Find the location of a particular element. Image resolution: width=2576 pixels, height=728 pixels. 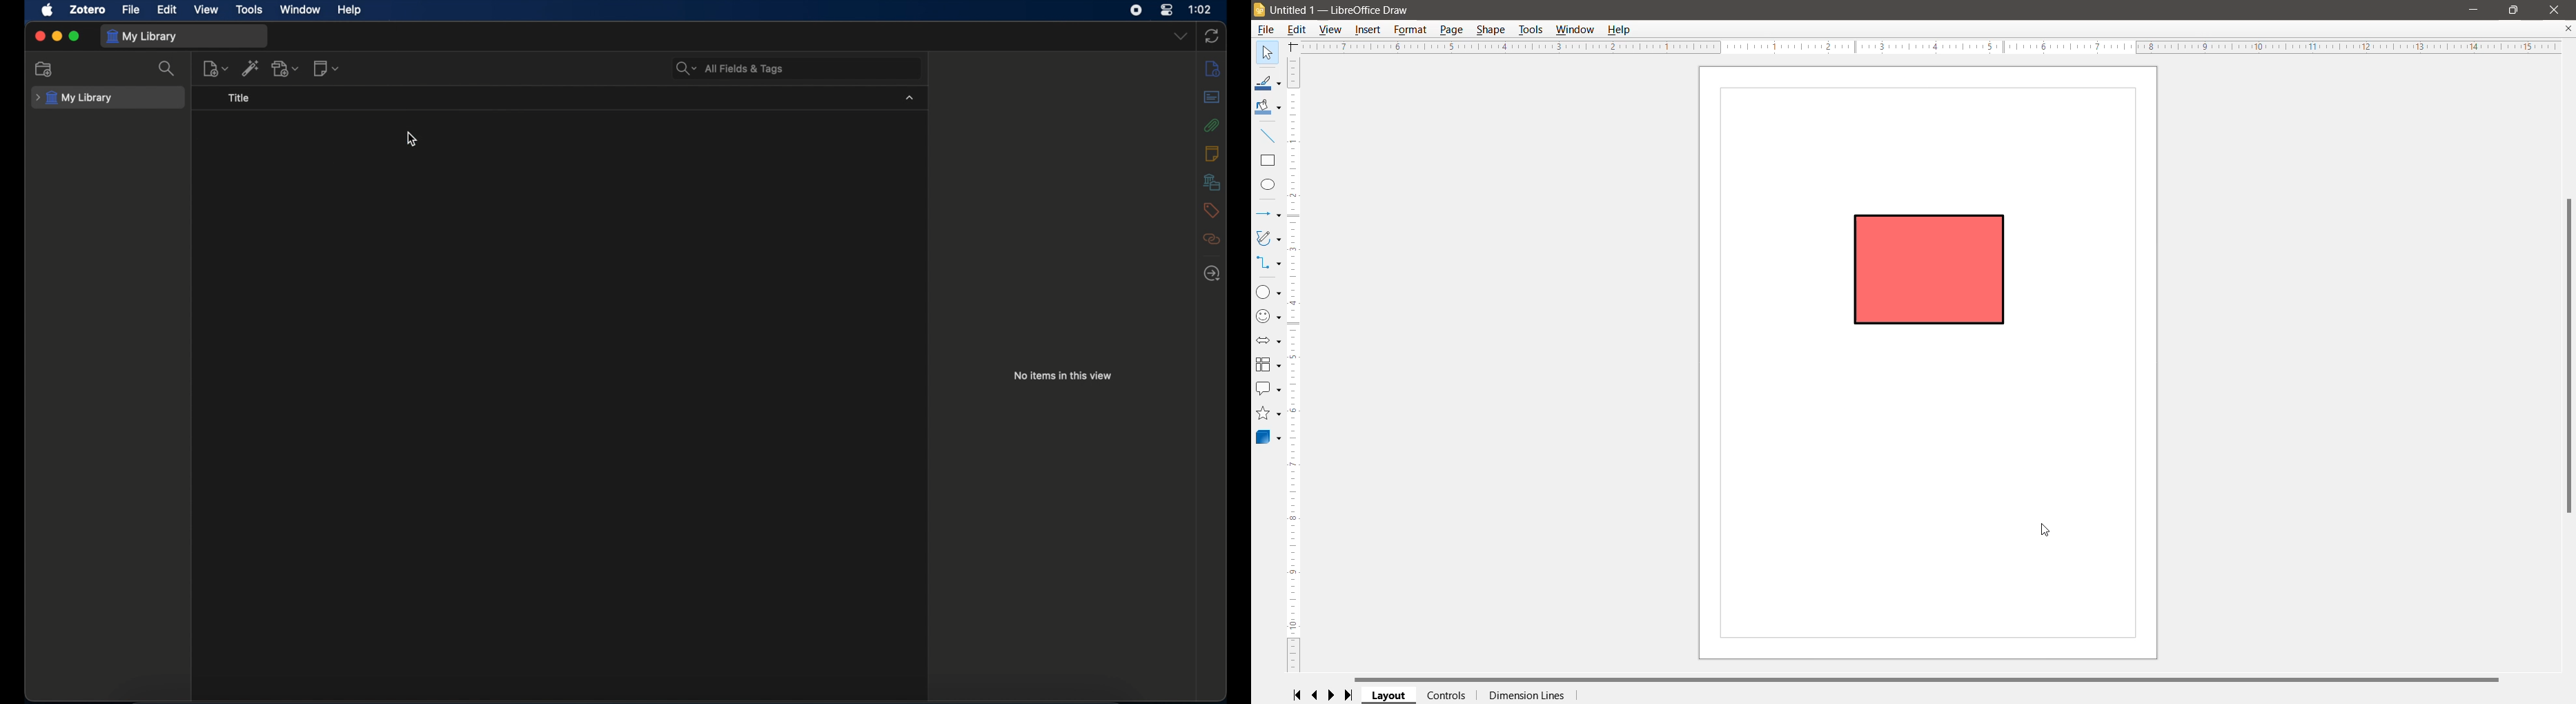

Shape is located at coordinates (1492, 30).